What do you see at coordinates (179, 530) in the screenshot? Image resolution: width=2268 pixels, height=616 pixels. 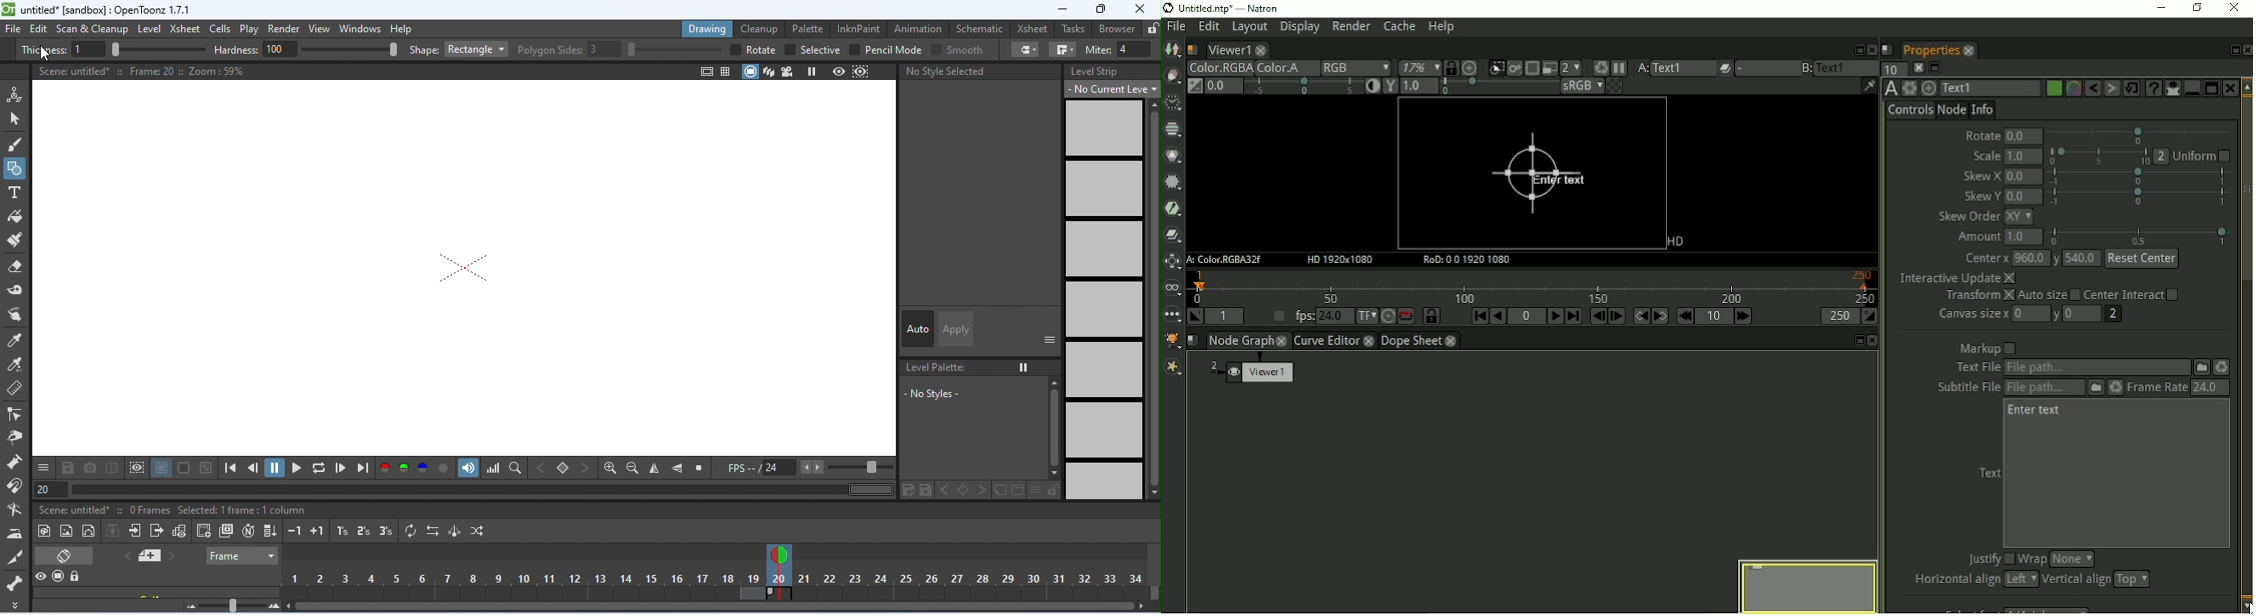 I see `toggle edit in place` at bounding box center [179, 530].